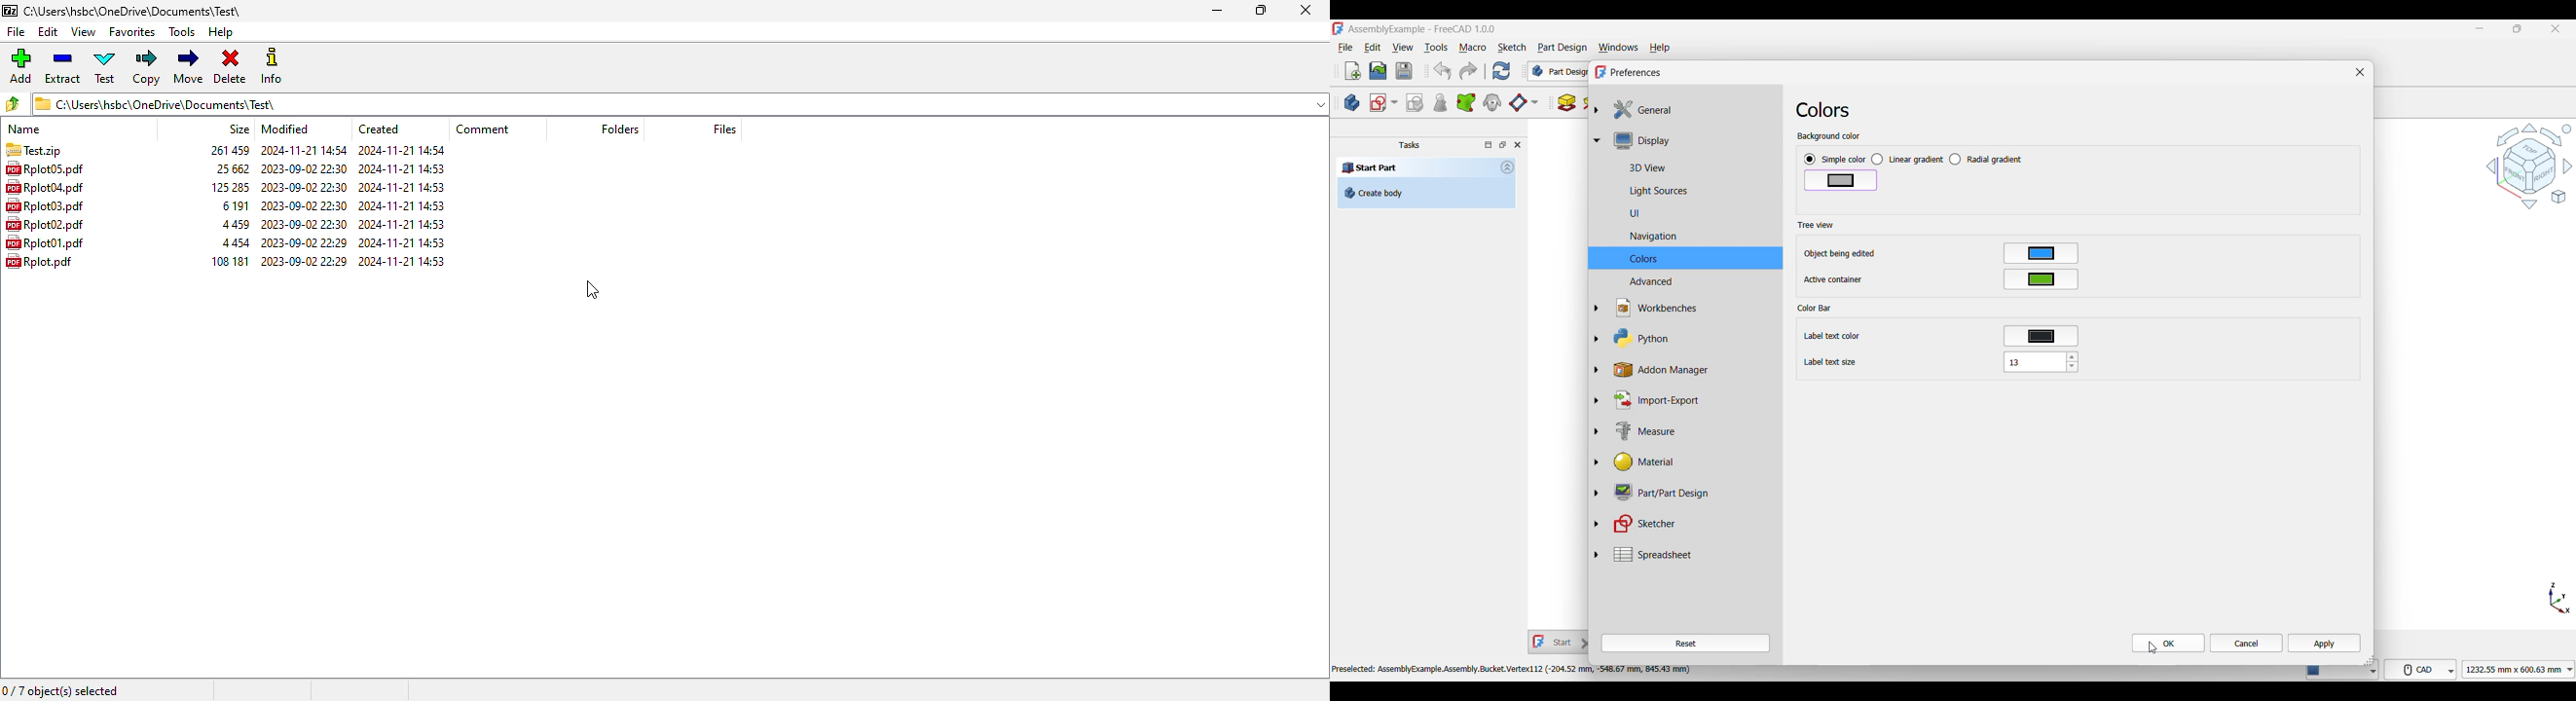 This screenshot has width=2576, height=728. Describe the element at coordinates (1693, 524) in the screenshot. I see `Sketcher` at that location.